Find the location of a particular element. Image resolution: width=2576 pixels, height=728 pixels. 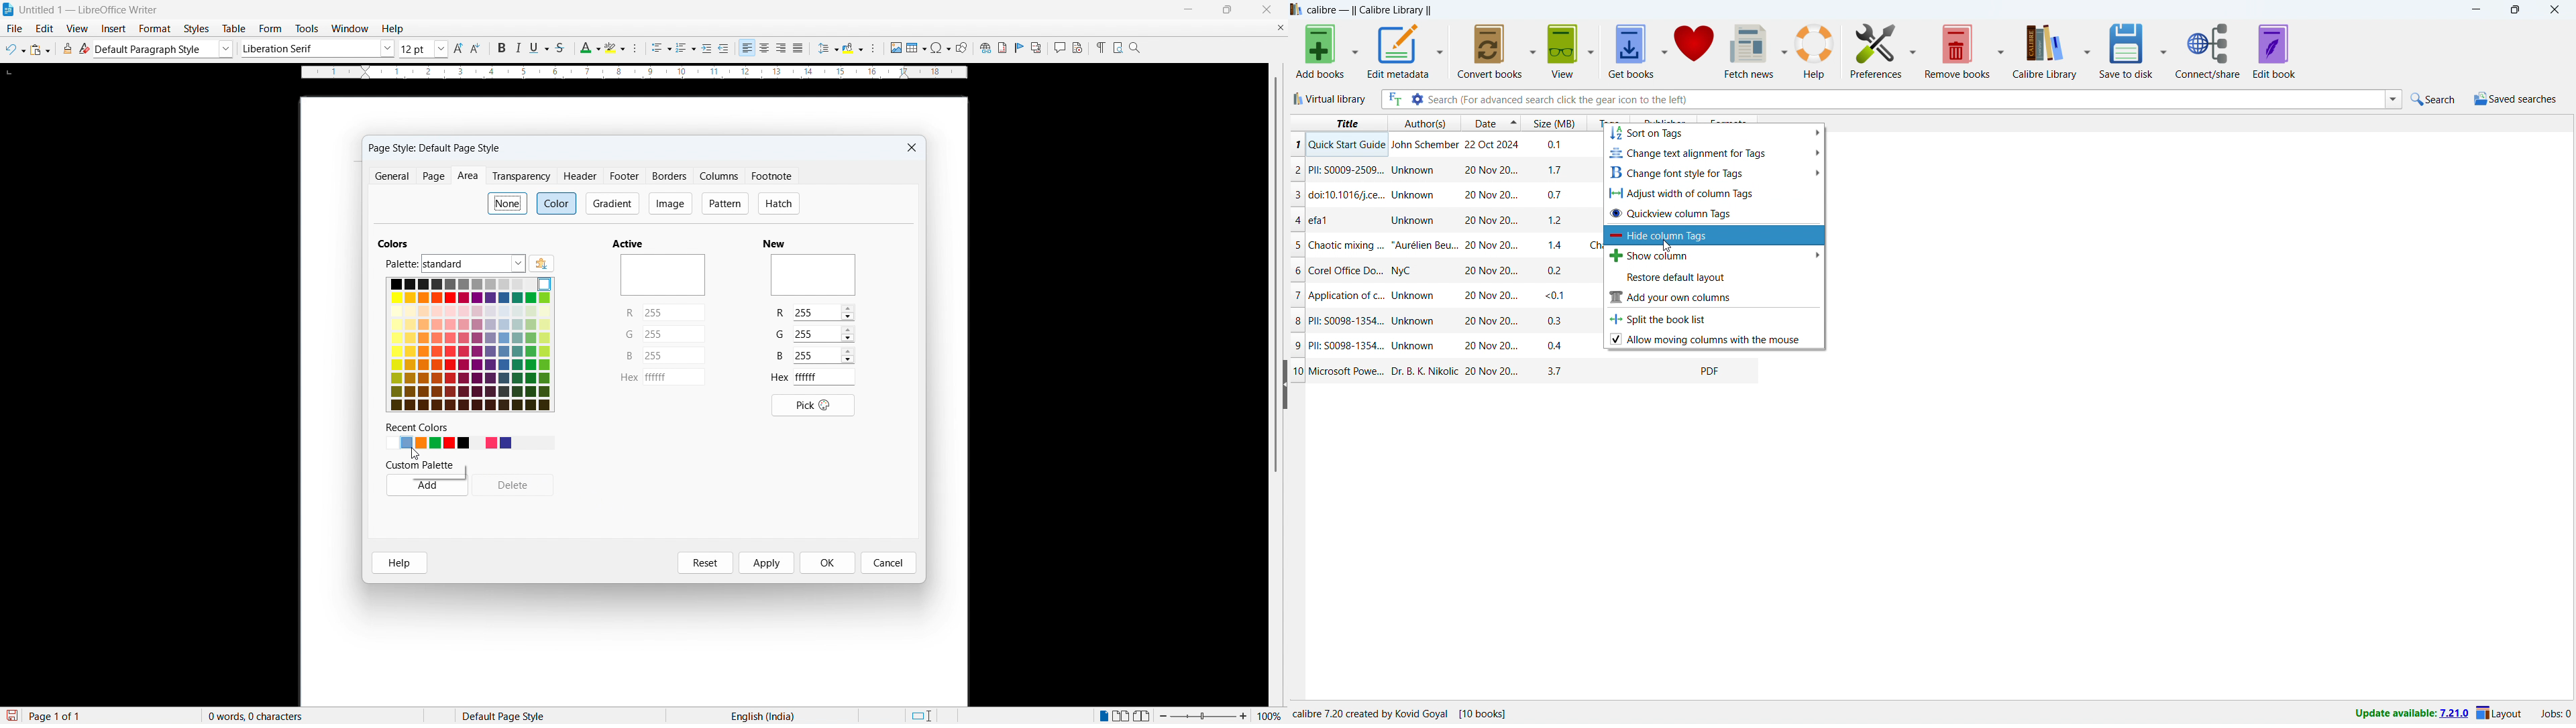

hide column tags is located at coordinates (1714, 235).